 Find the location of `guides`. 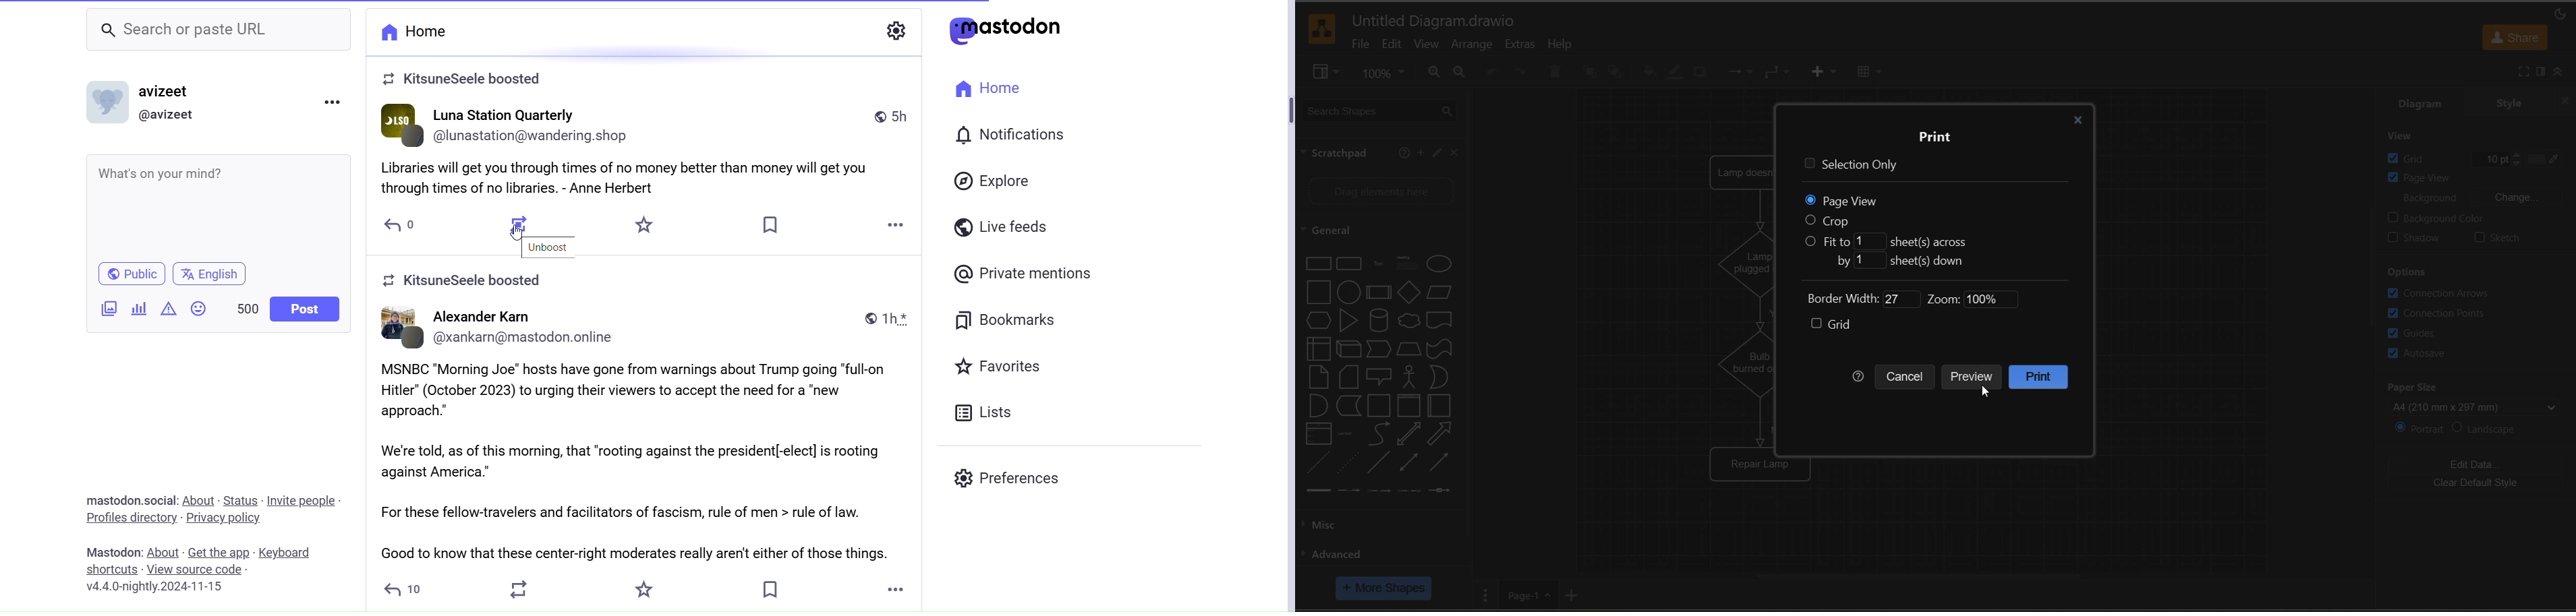

guides is located at coordinates (2419, 333).